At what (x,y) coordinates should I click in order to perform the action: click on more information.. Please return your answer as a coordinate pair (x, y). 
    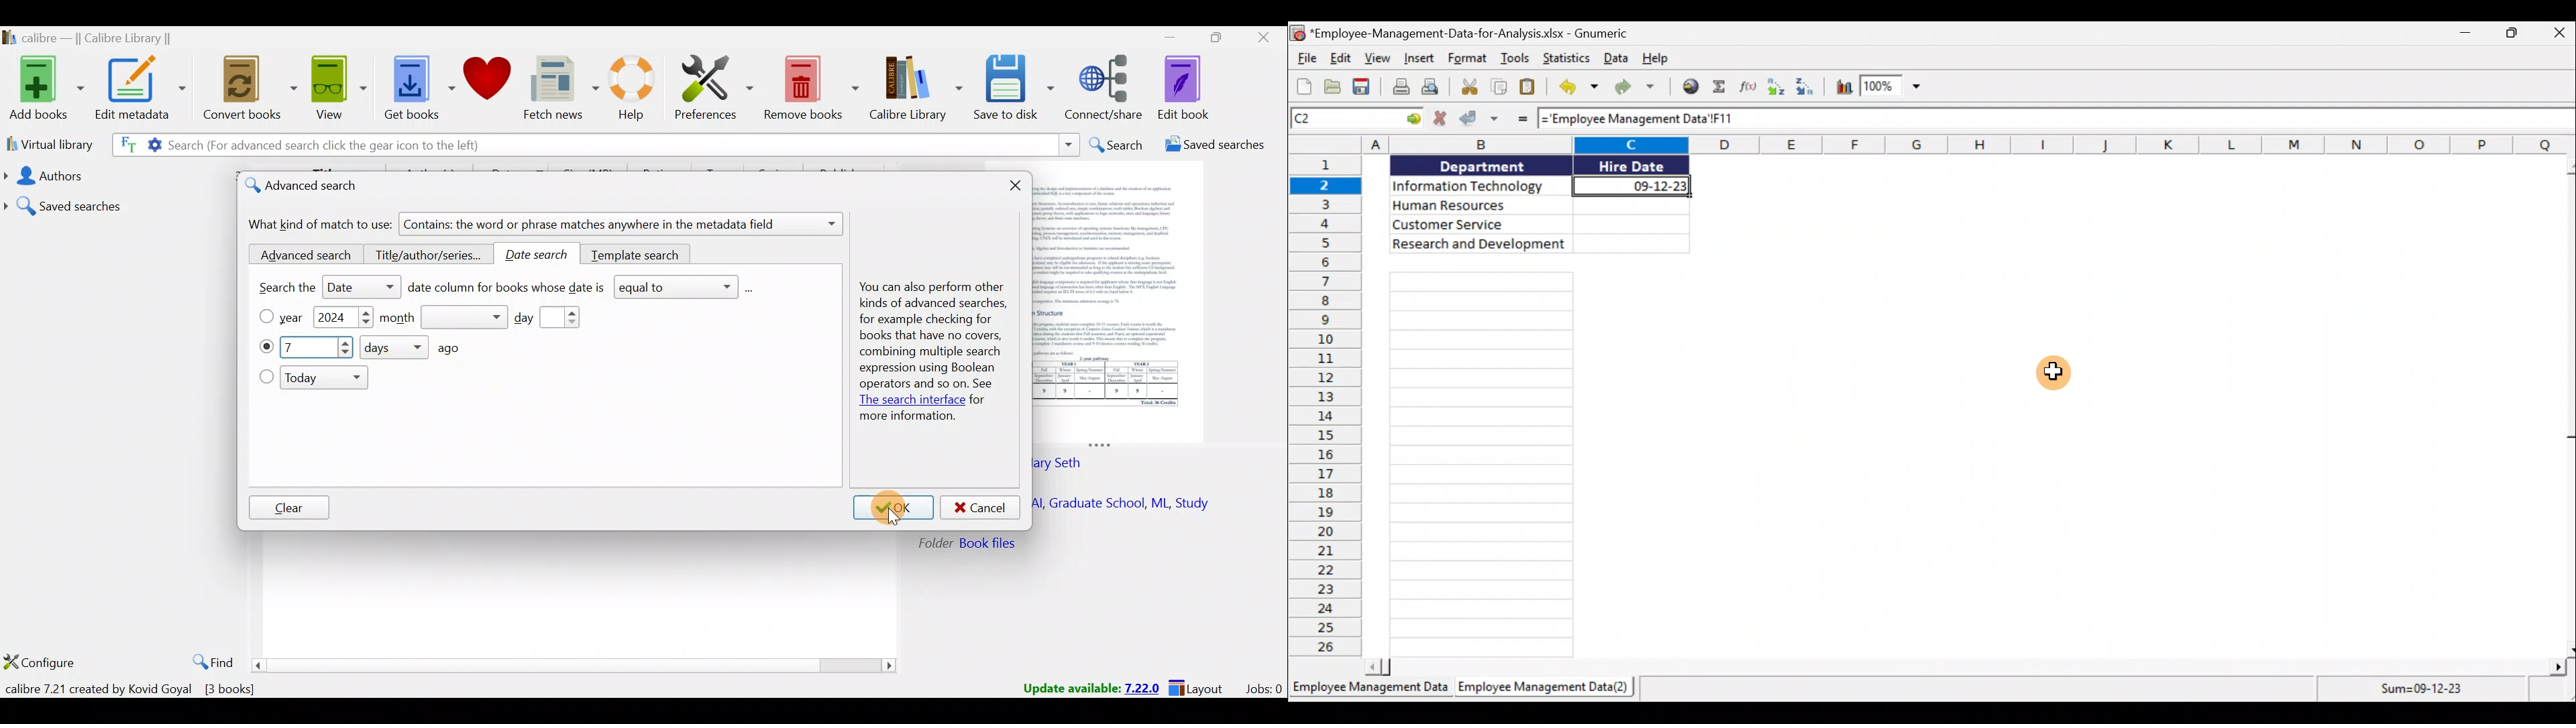
    Looking at the image, I should click on (907, 418).